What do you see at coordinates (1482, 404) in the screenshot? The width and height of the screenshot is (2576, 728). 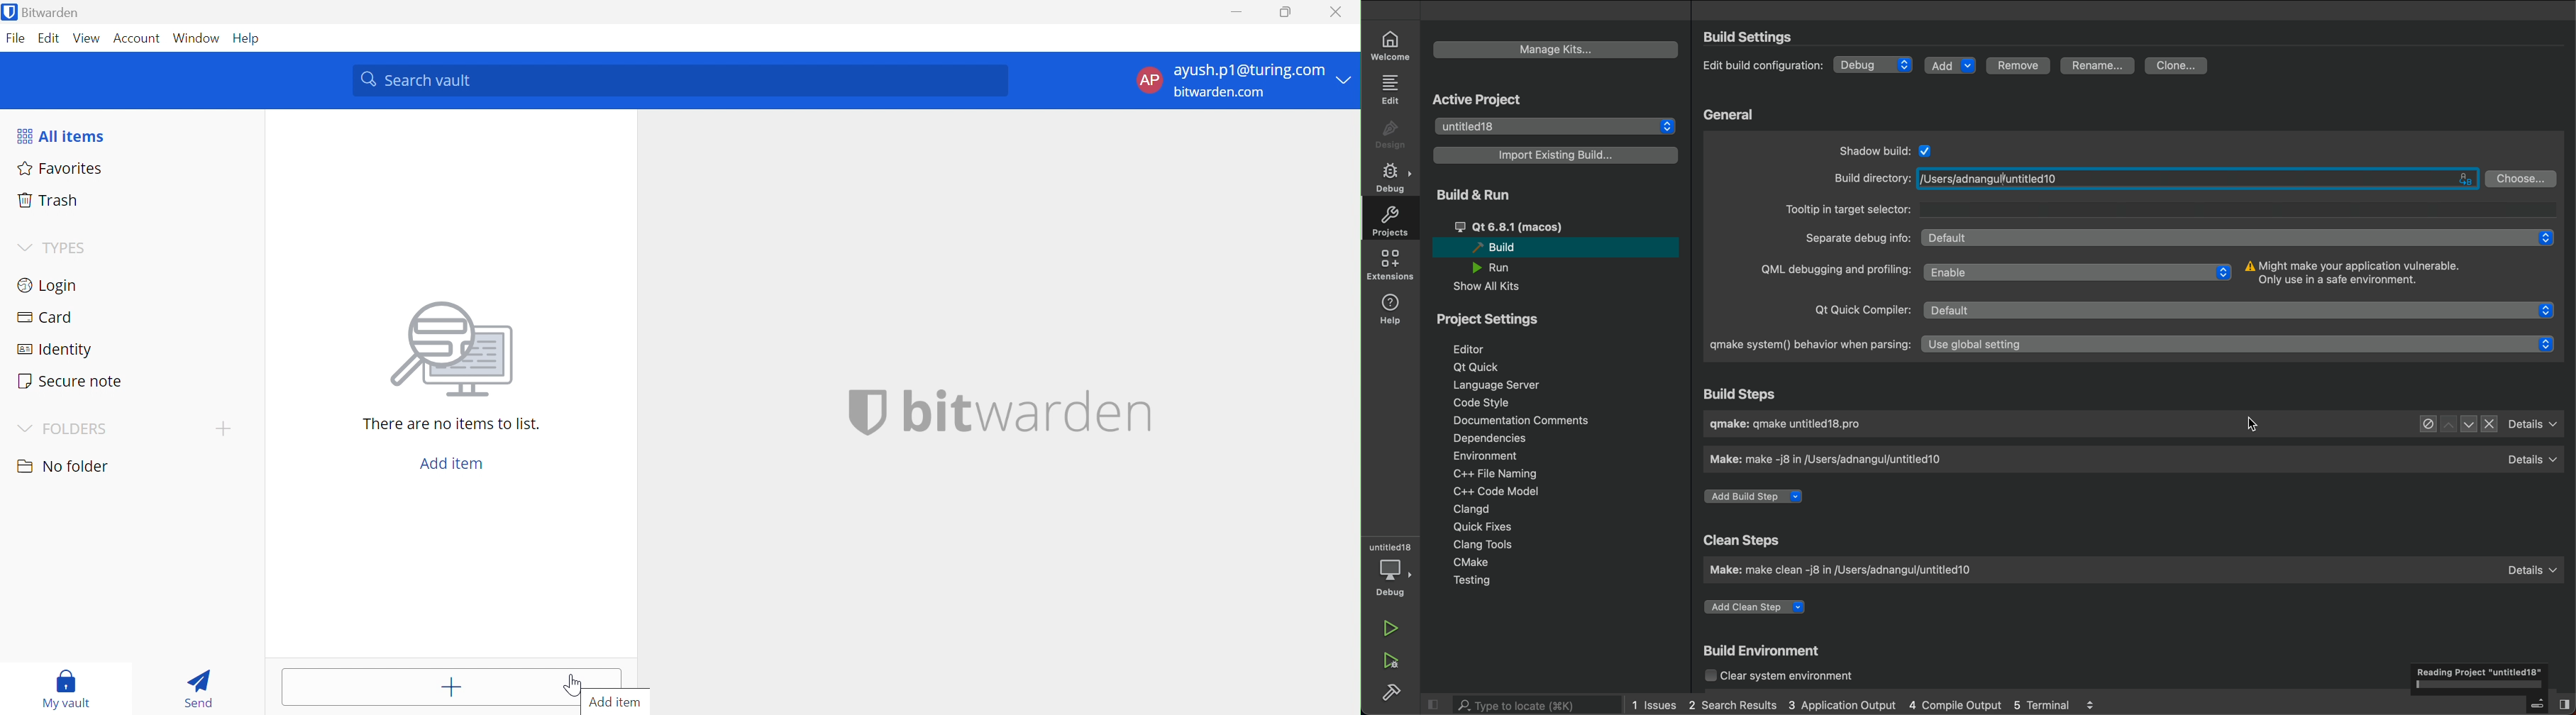 I see `code style` at bounding box center [1482, 404].